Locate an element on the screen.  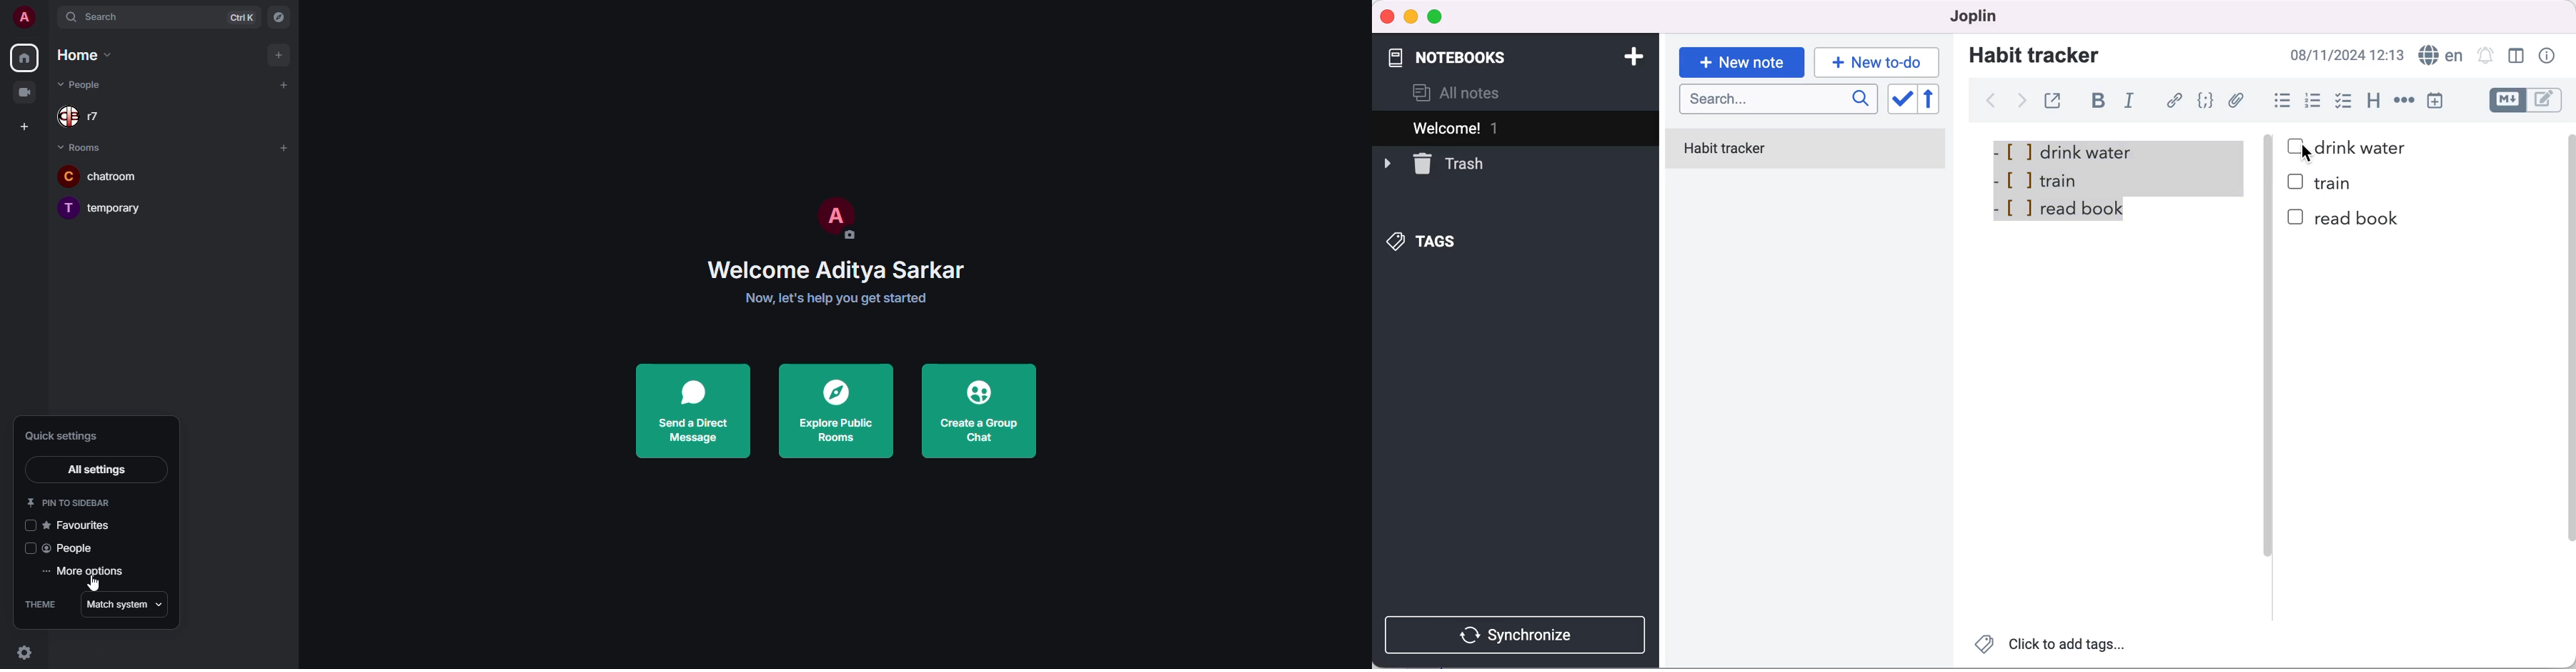
welcome 1 is located at coordinates (1518, 128).